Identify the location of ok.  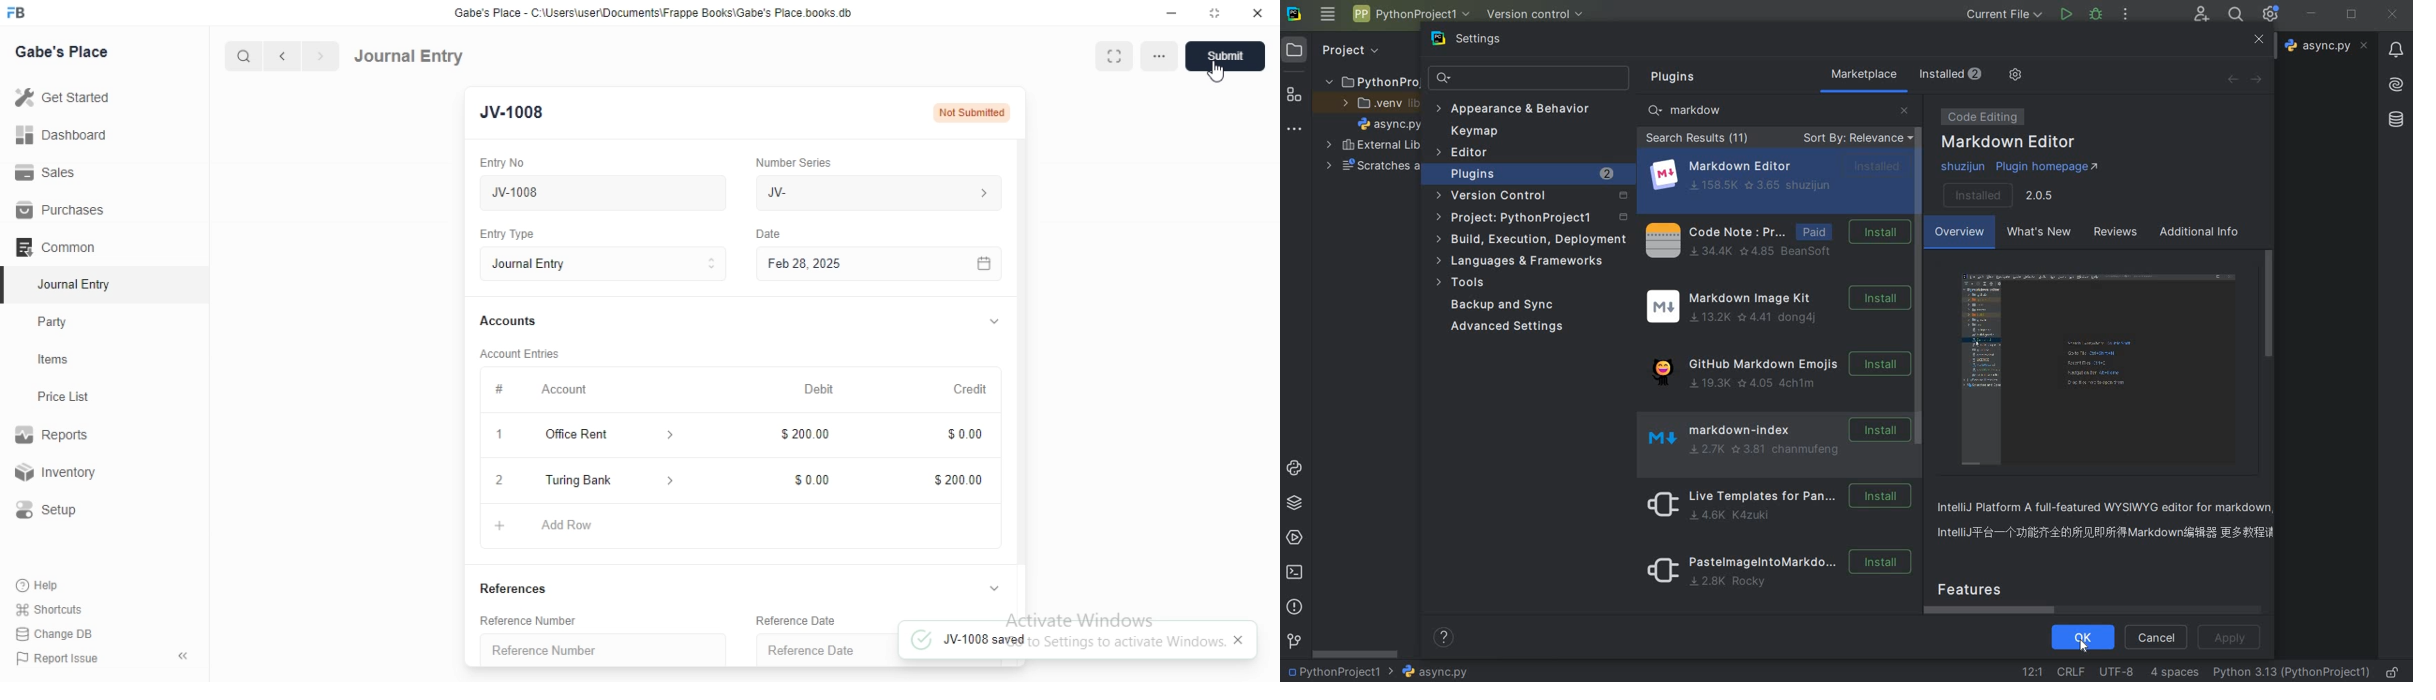
(2084, 636).